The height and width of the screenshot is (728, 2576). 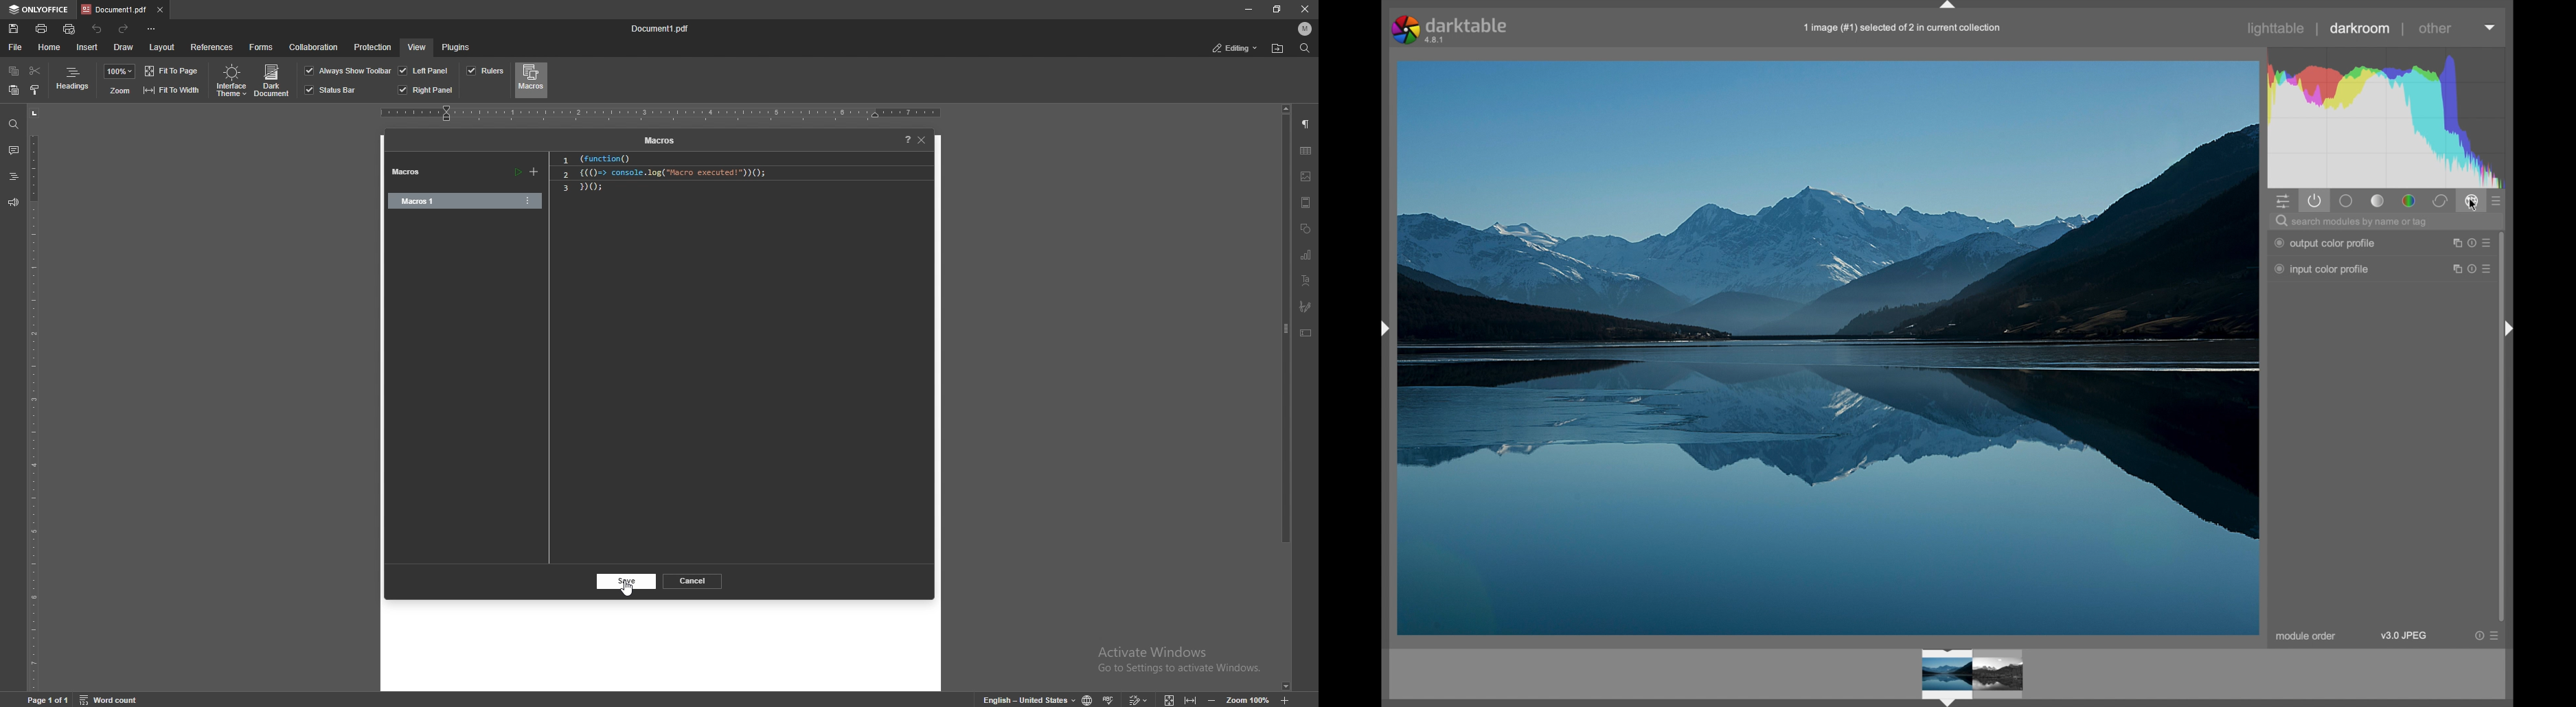 I want to click on fit to width, so click(x=1190, y=699).